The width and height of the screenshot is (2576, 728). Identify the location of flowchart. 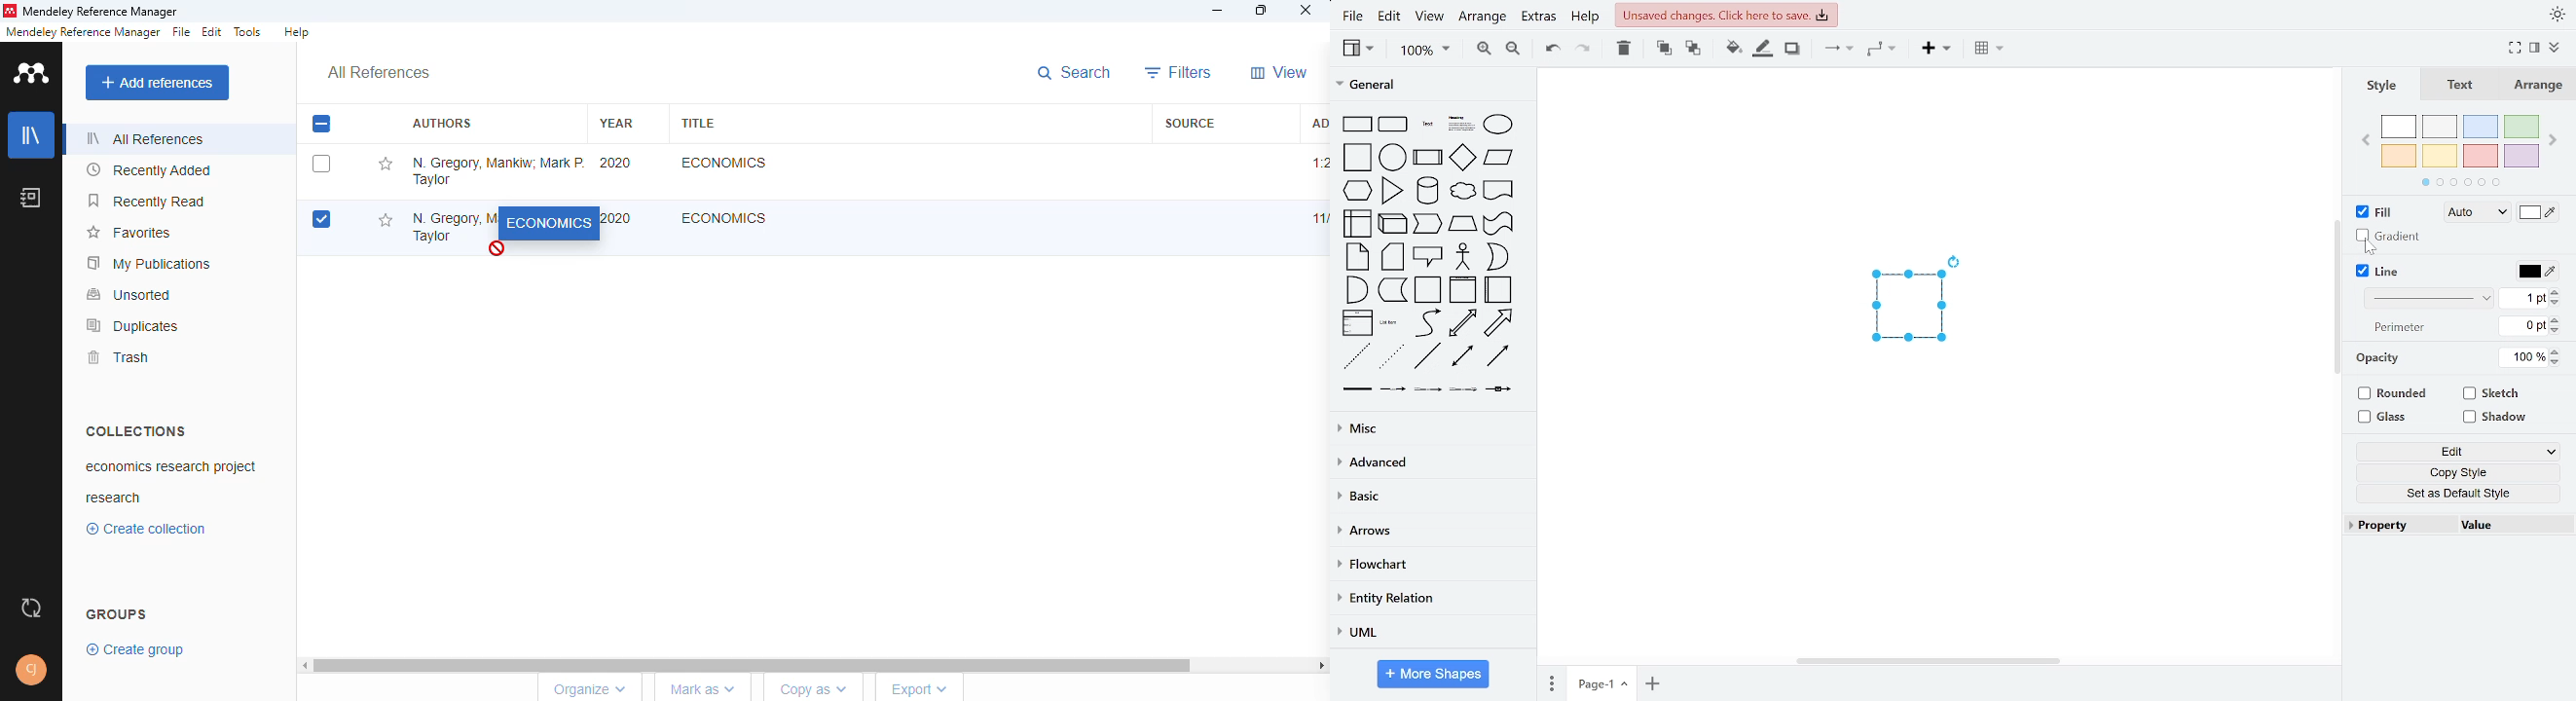
(1432, 565).